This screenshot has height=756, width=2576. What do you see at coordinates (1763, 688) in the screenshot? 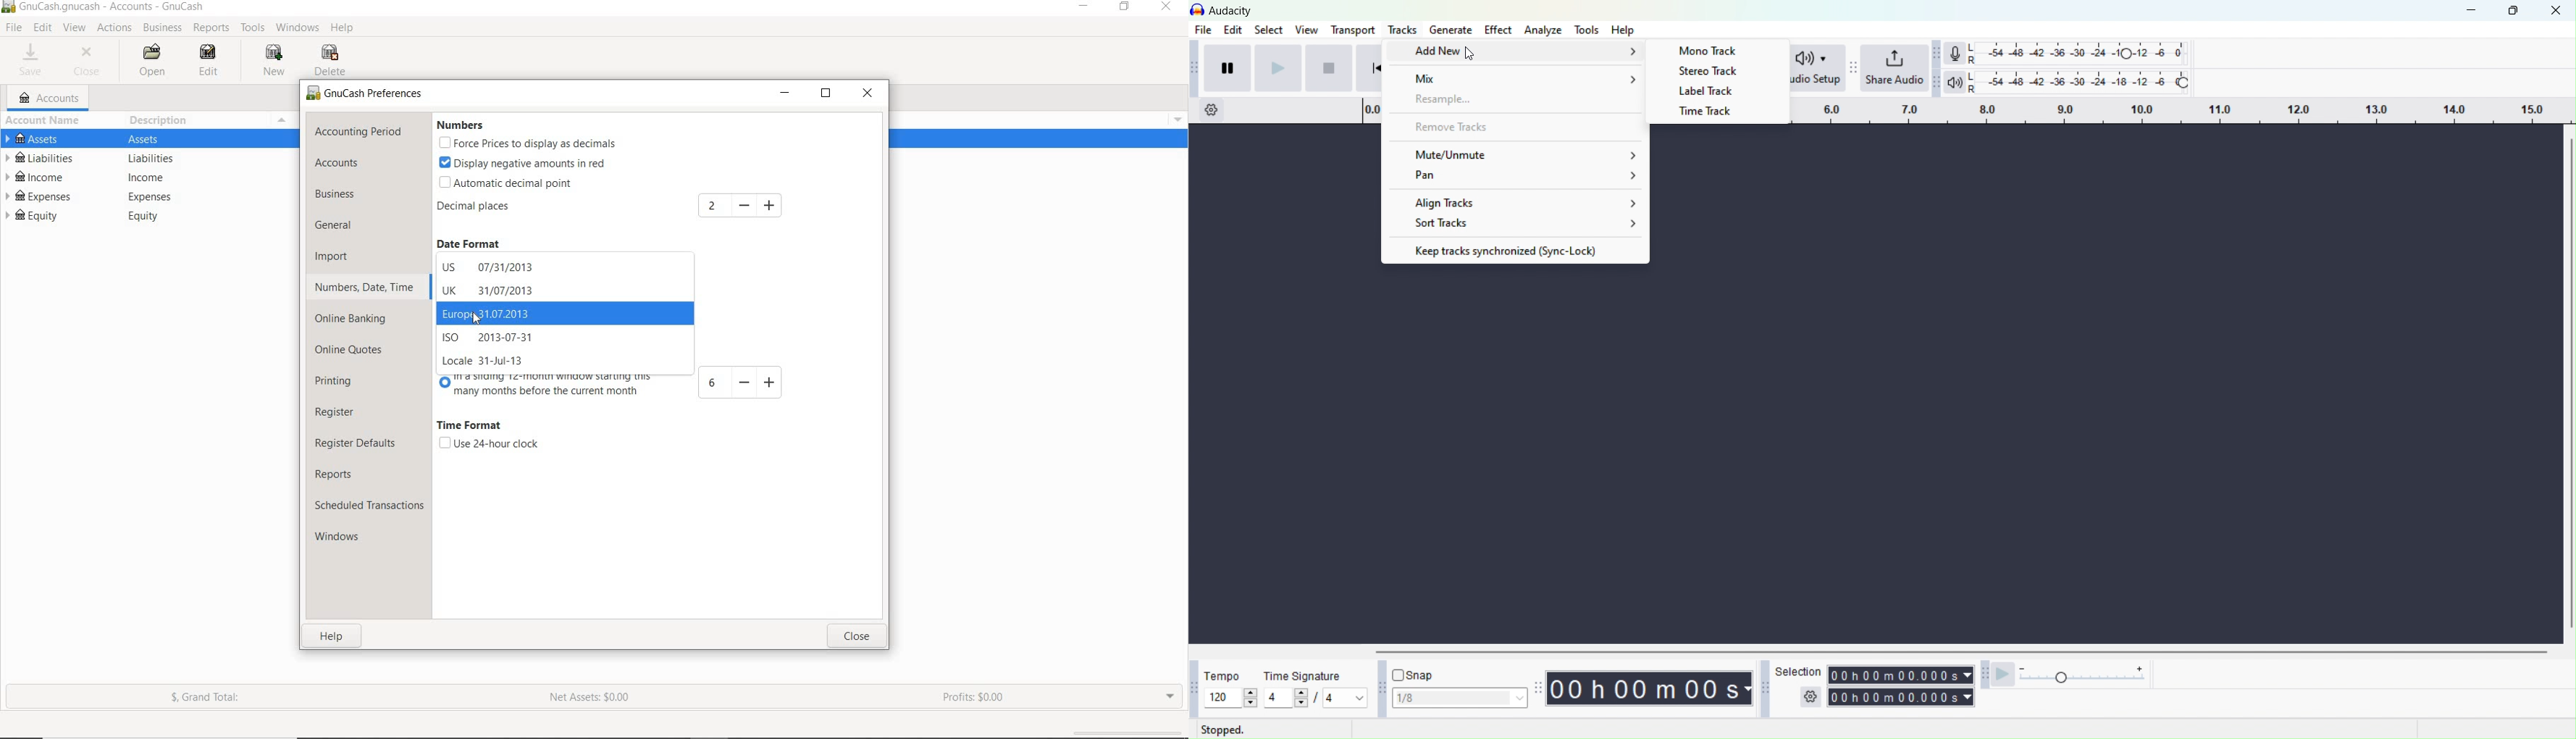
I see `Audacity selection toolbar` at bounding box center [1763, 688].